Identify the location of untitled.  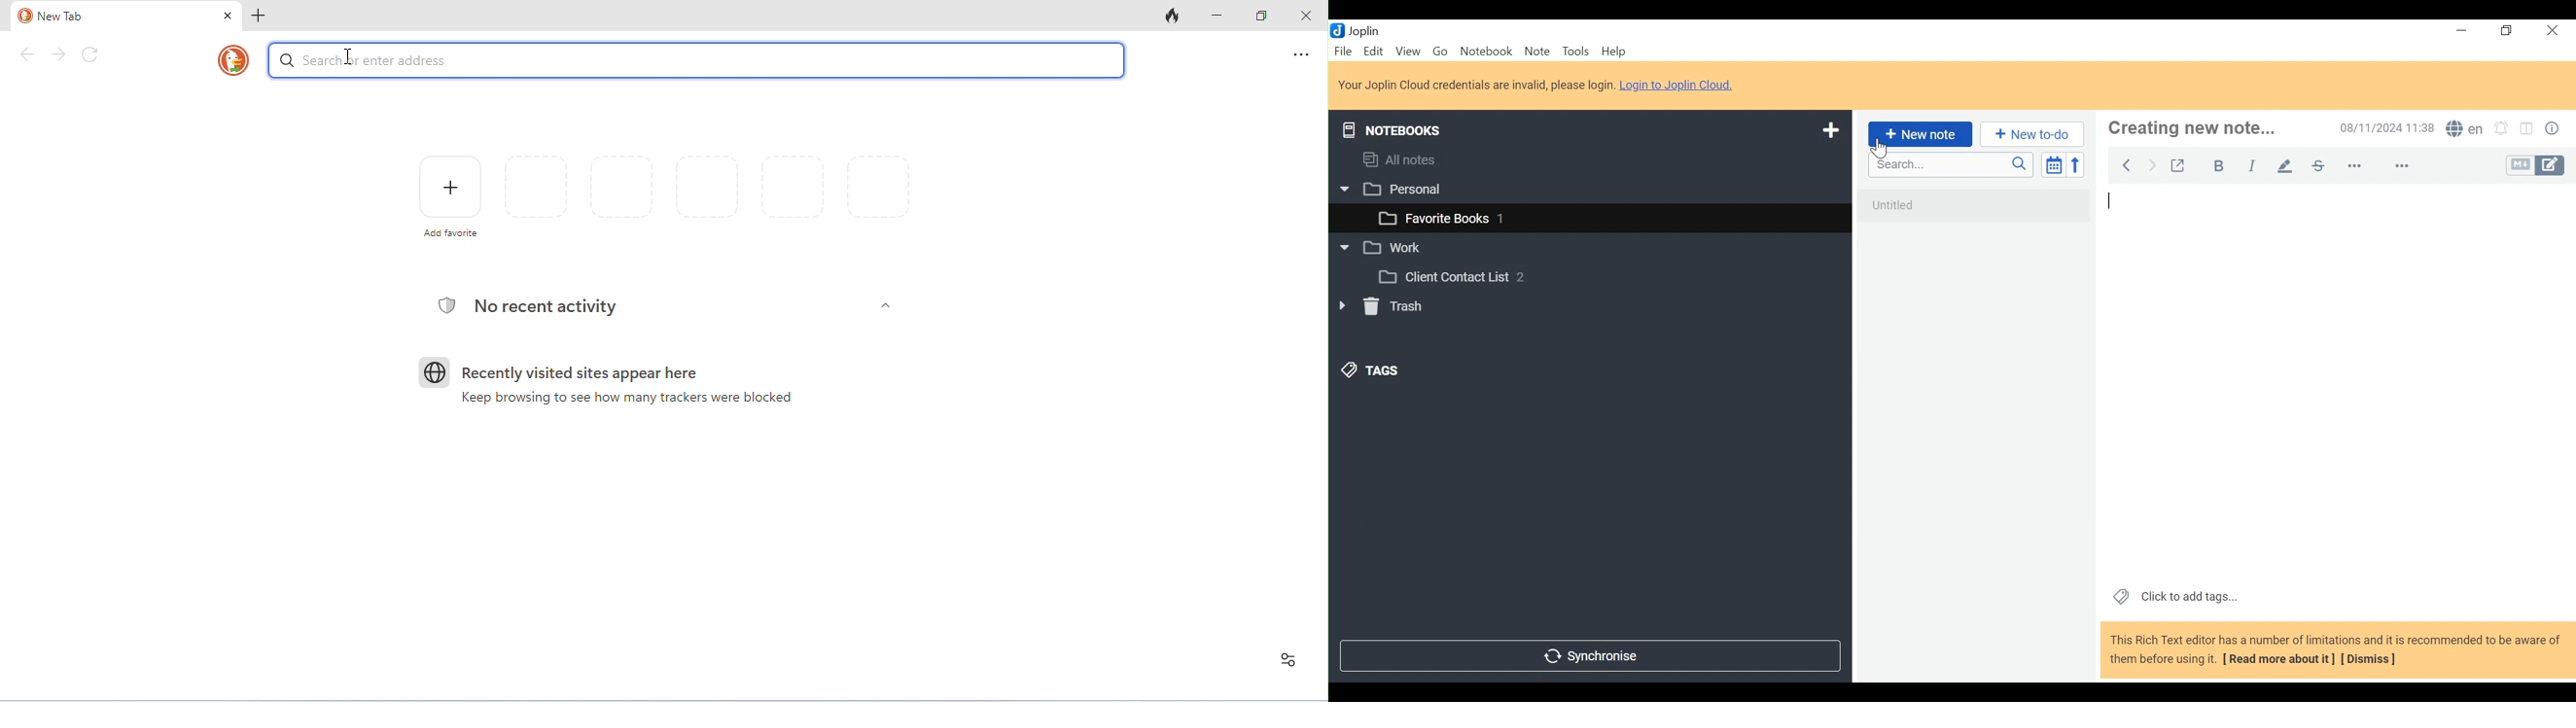
(1971, 205).